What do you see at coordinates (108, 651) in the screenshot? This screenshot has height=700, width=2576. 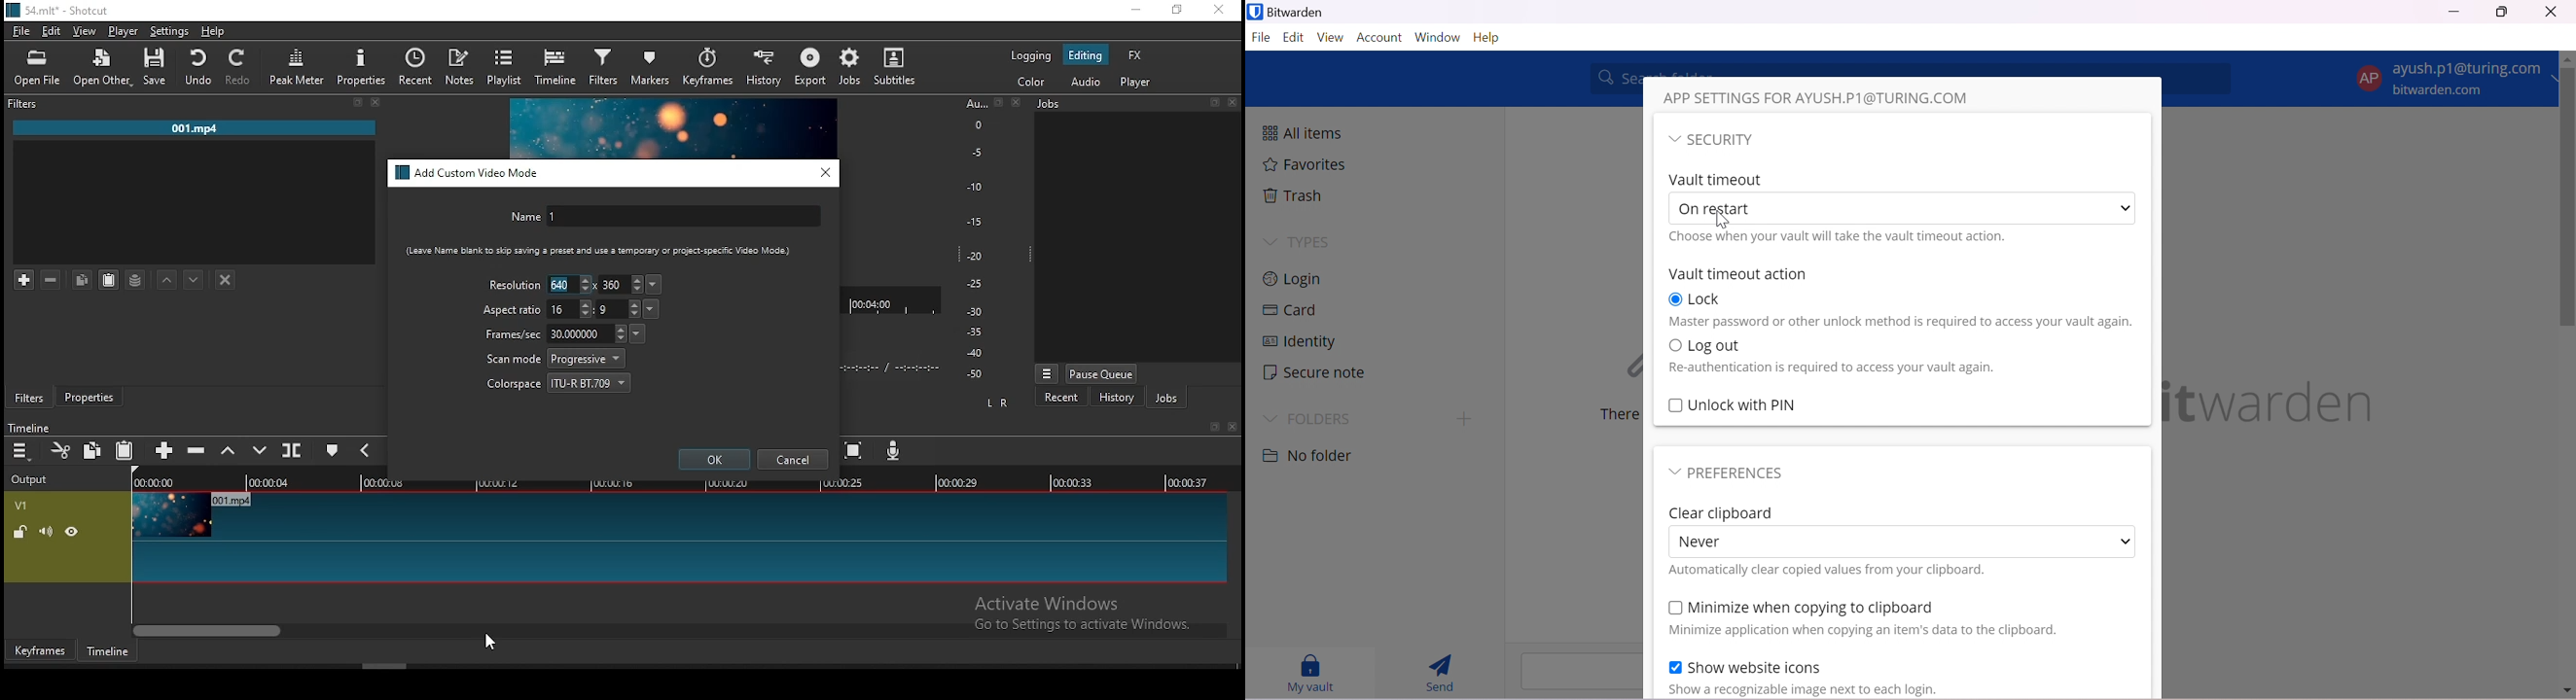 I see `timeline` at bounding box center [108, 651].